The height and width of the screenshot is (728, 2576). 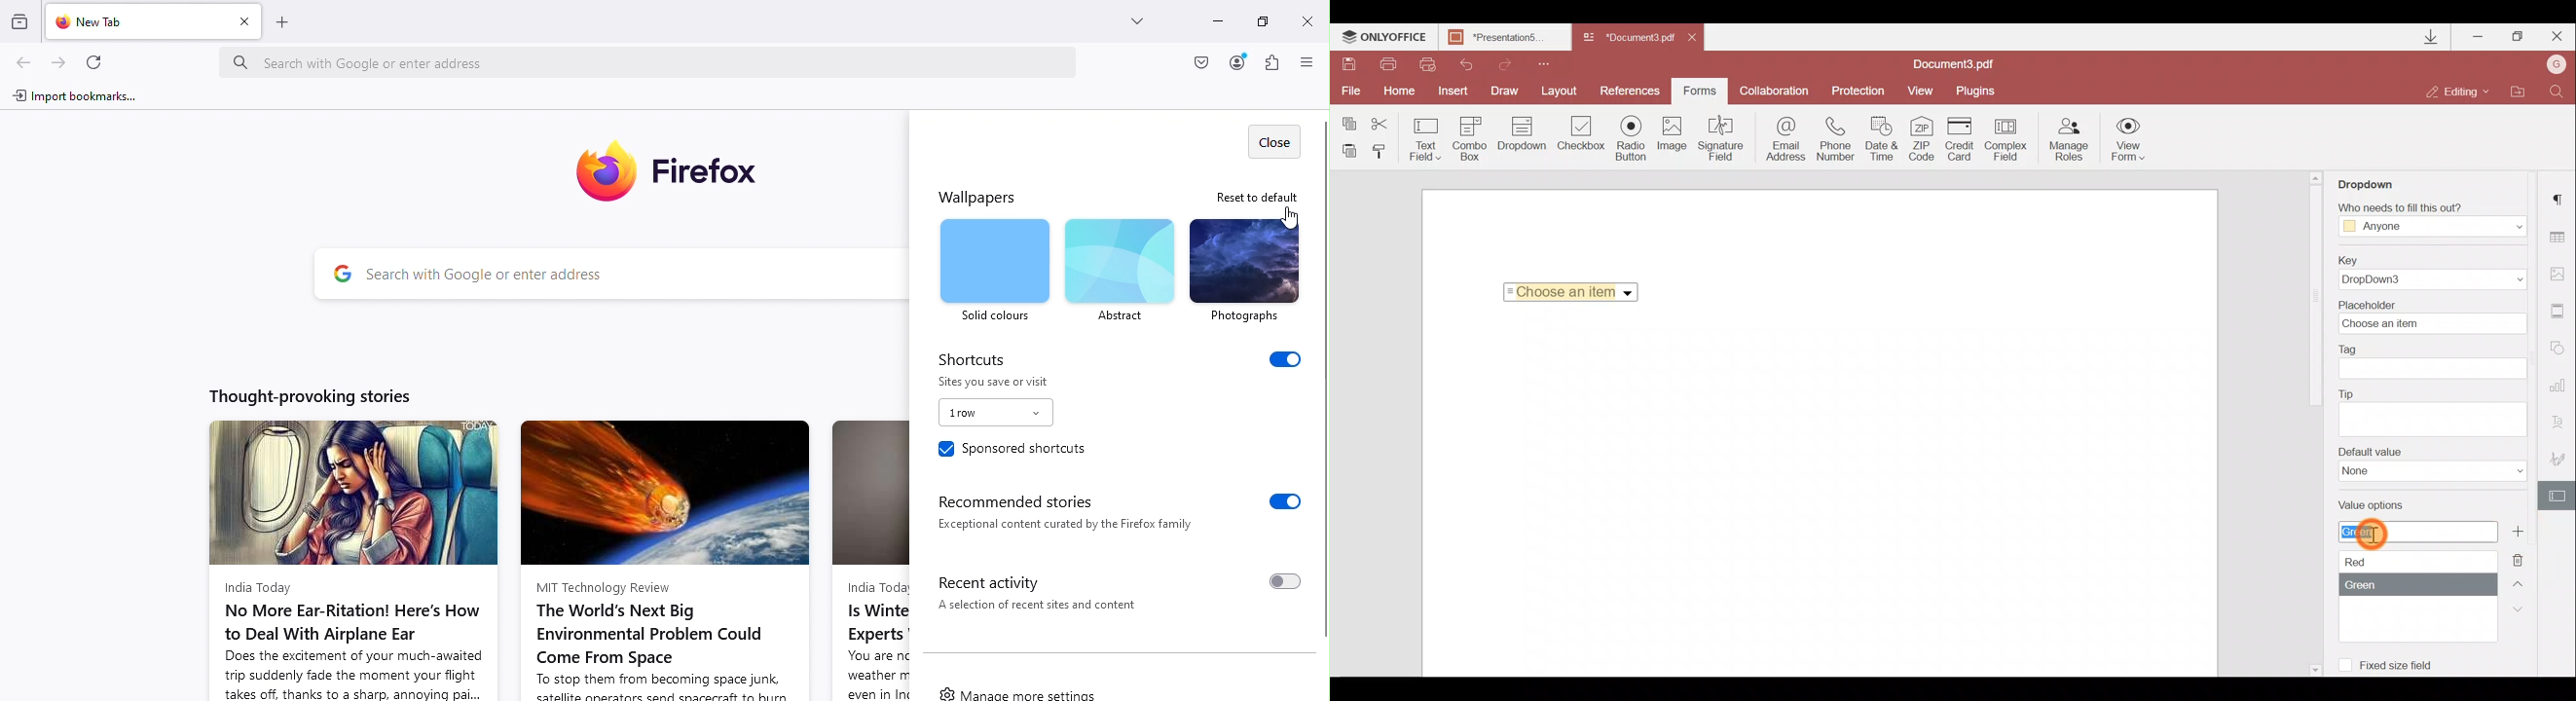 What do you see at coordinates (2436, 271) in the screenshot?
I see `Key` at bounding box center [2436, 271].